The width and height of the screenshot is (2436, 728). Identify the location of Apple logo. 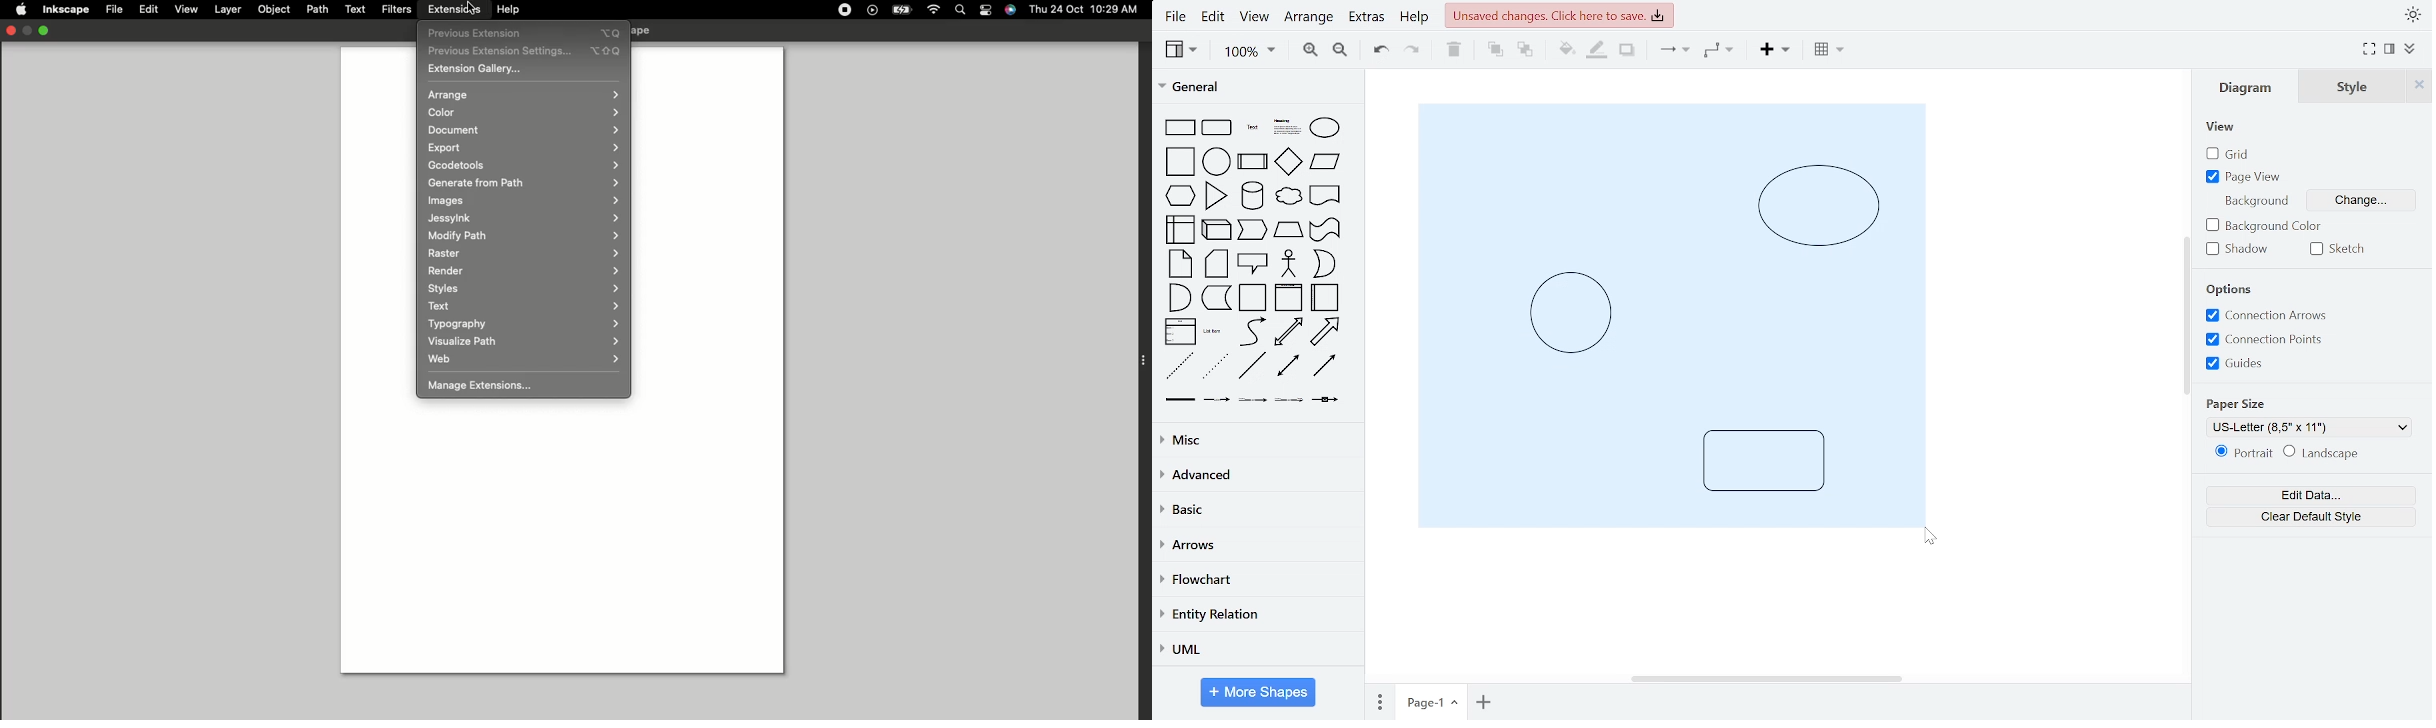
(25, 10).